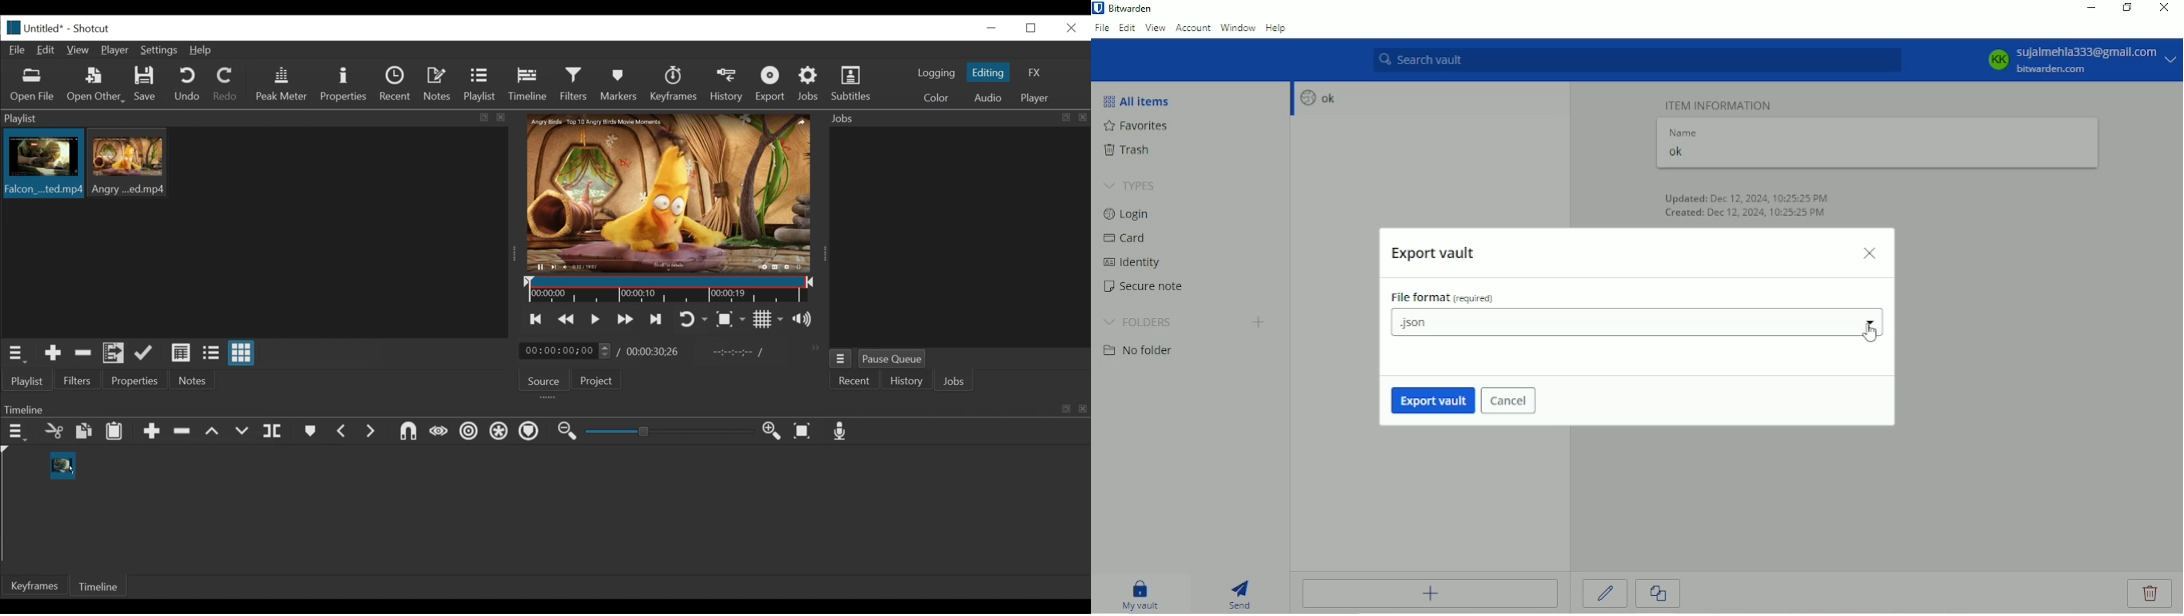  Describe the element at coordinates (146, 85) in the screenshot. I see `Save` at that location.